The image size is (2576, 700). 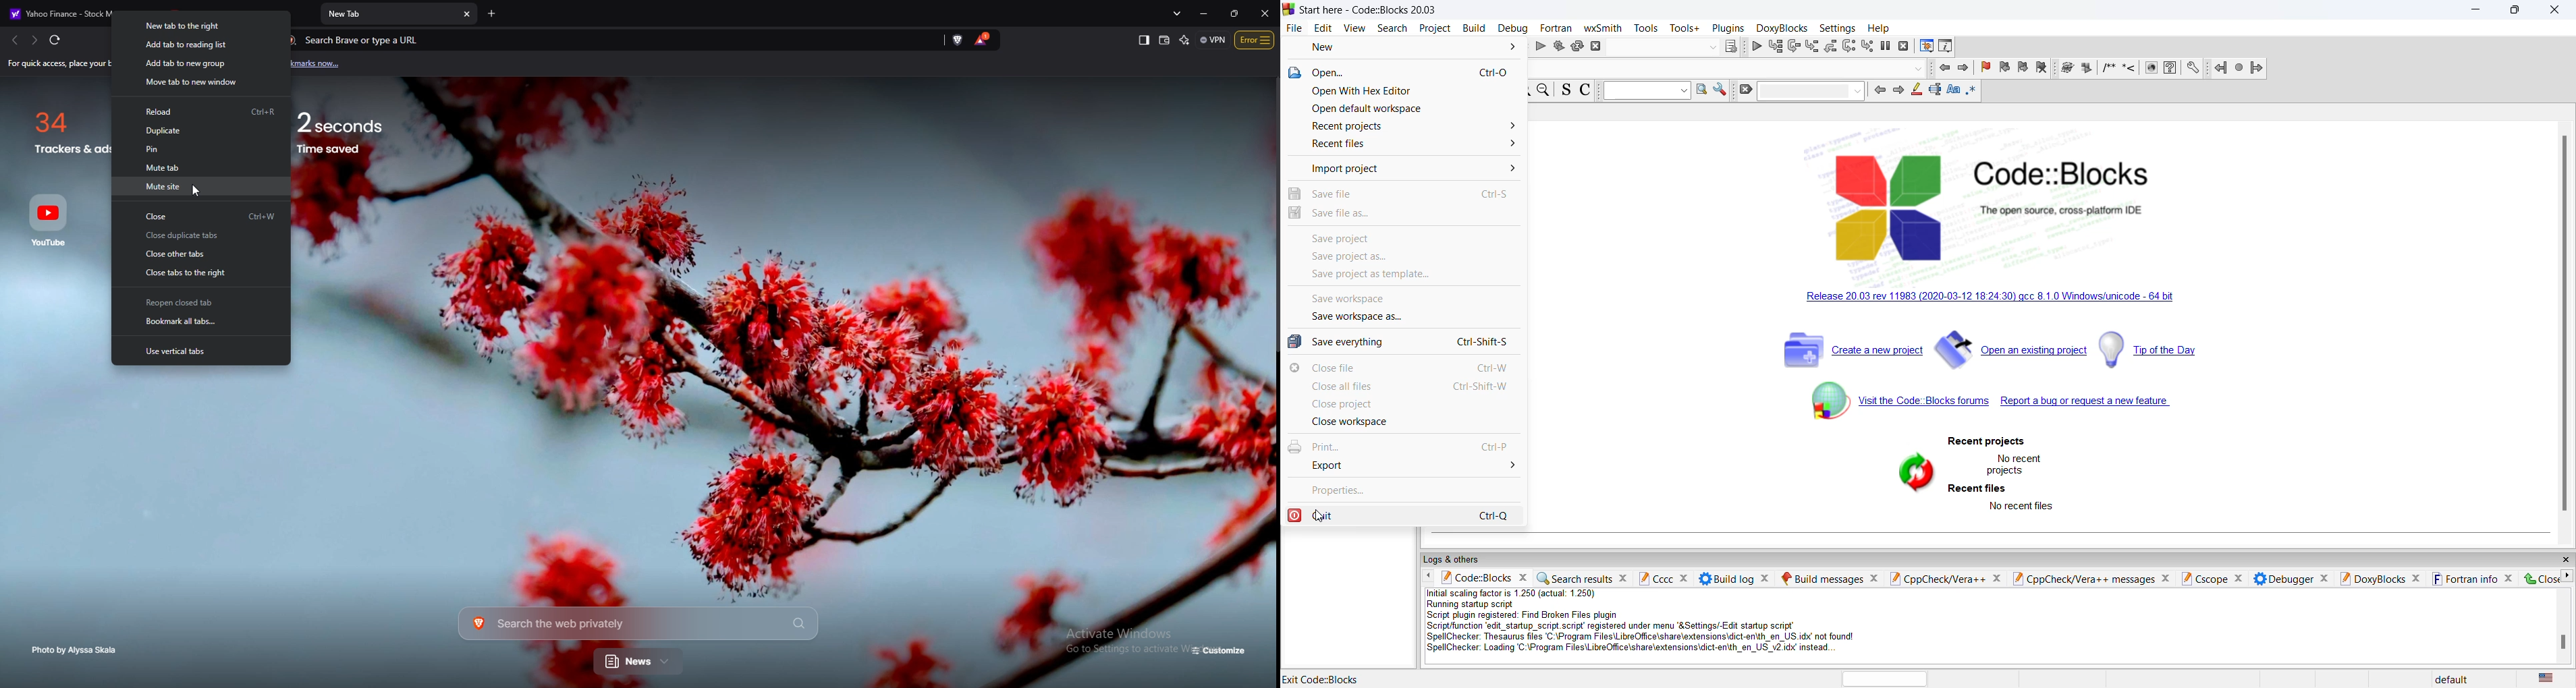 I want to click on block forums, so click(x=1887, y=408).